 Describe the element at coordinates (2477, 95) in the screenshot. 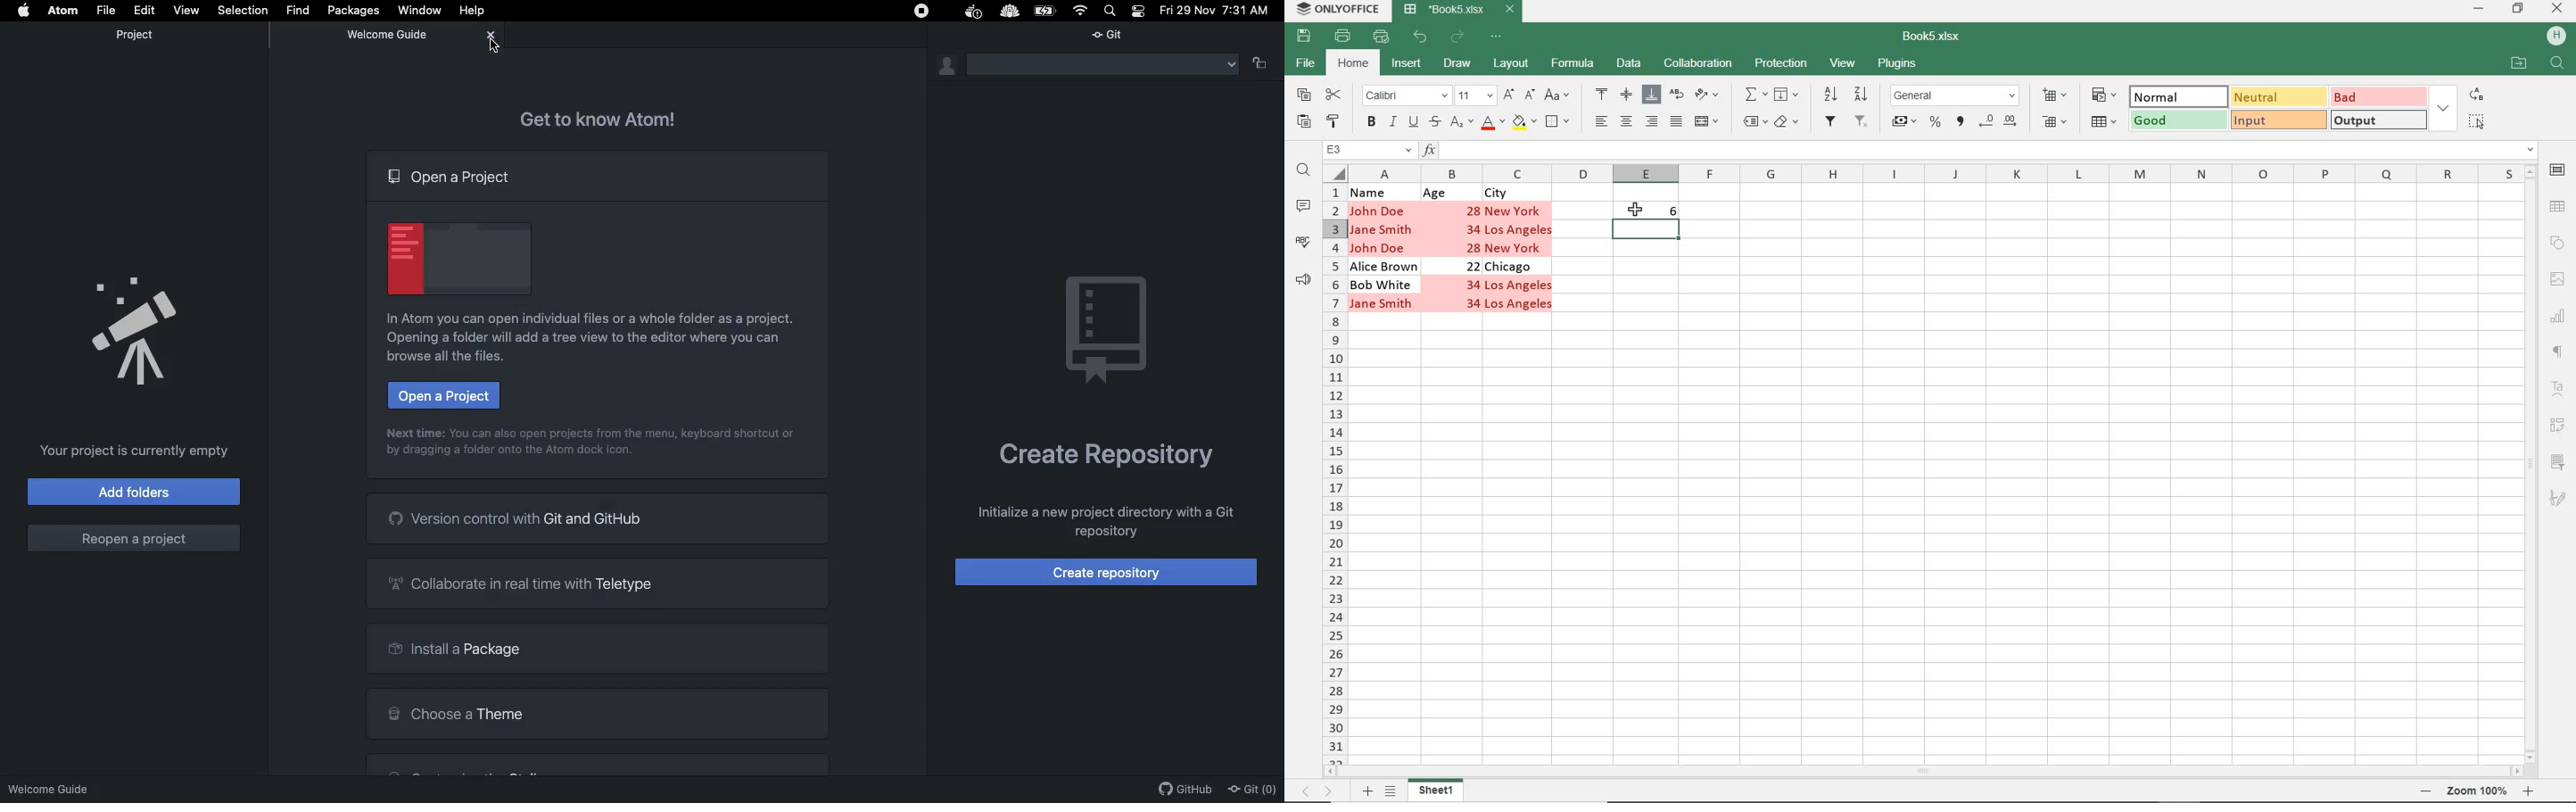

I see `REPLACE` at that location.